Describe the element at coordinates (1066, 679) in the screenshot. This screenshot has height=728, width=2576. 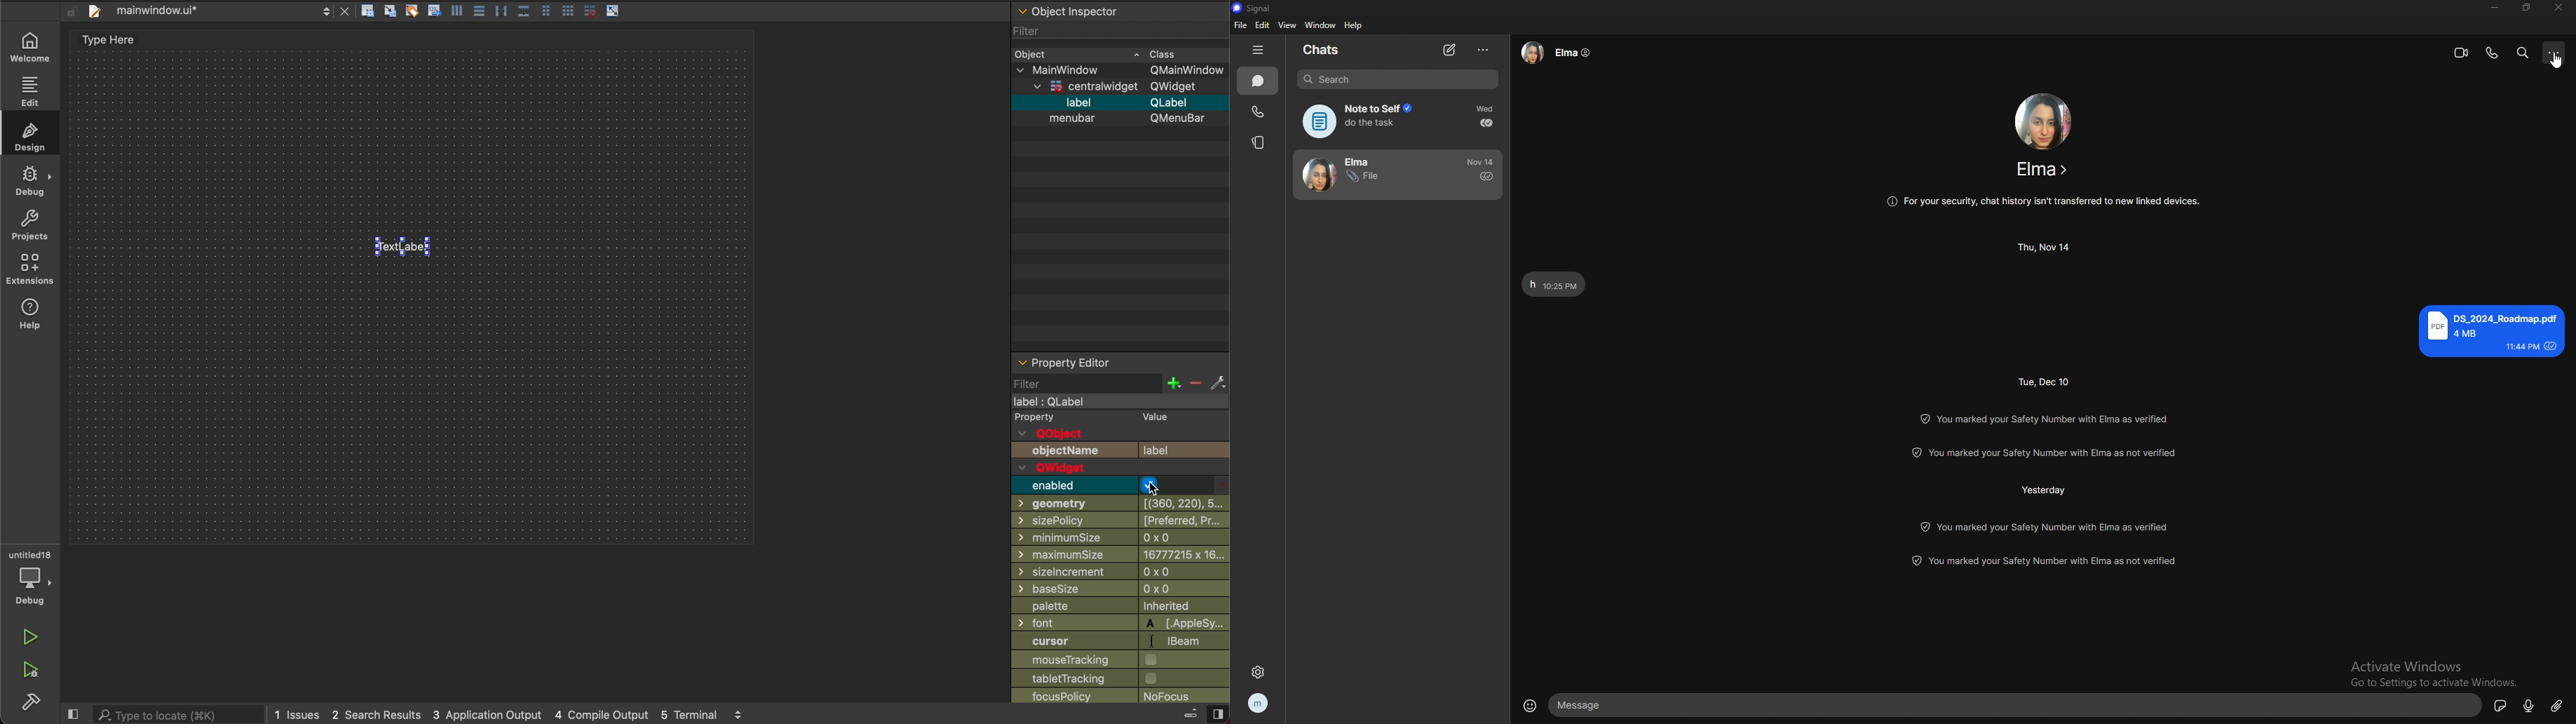
I see `tabletTracking` at that location.